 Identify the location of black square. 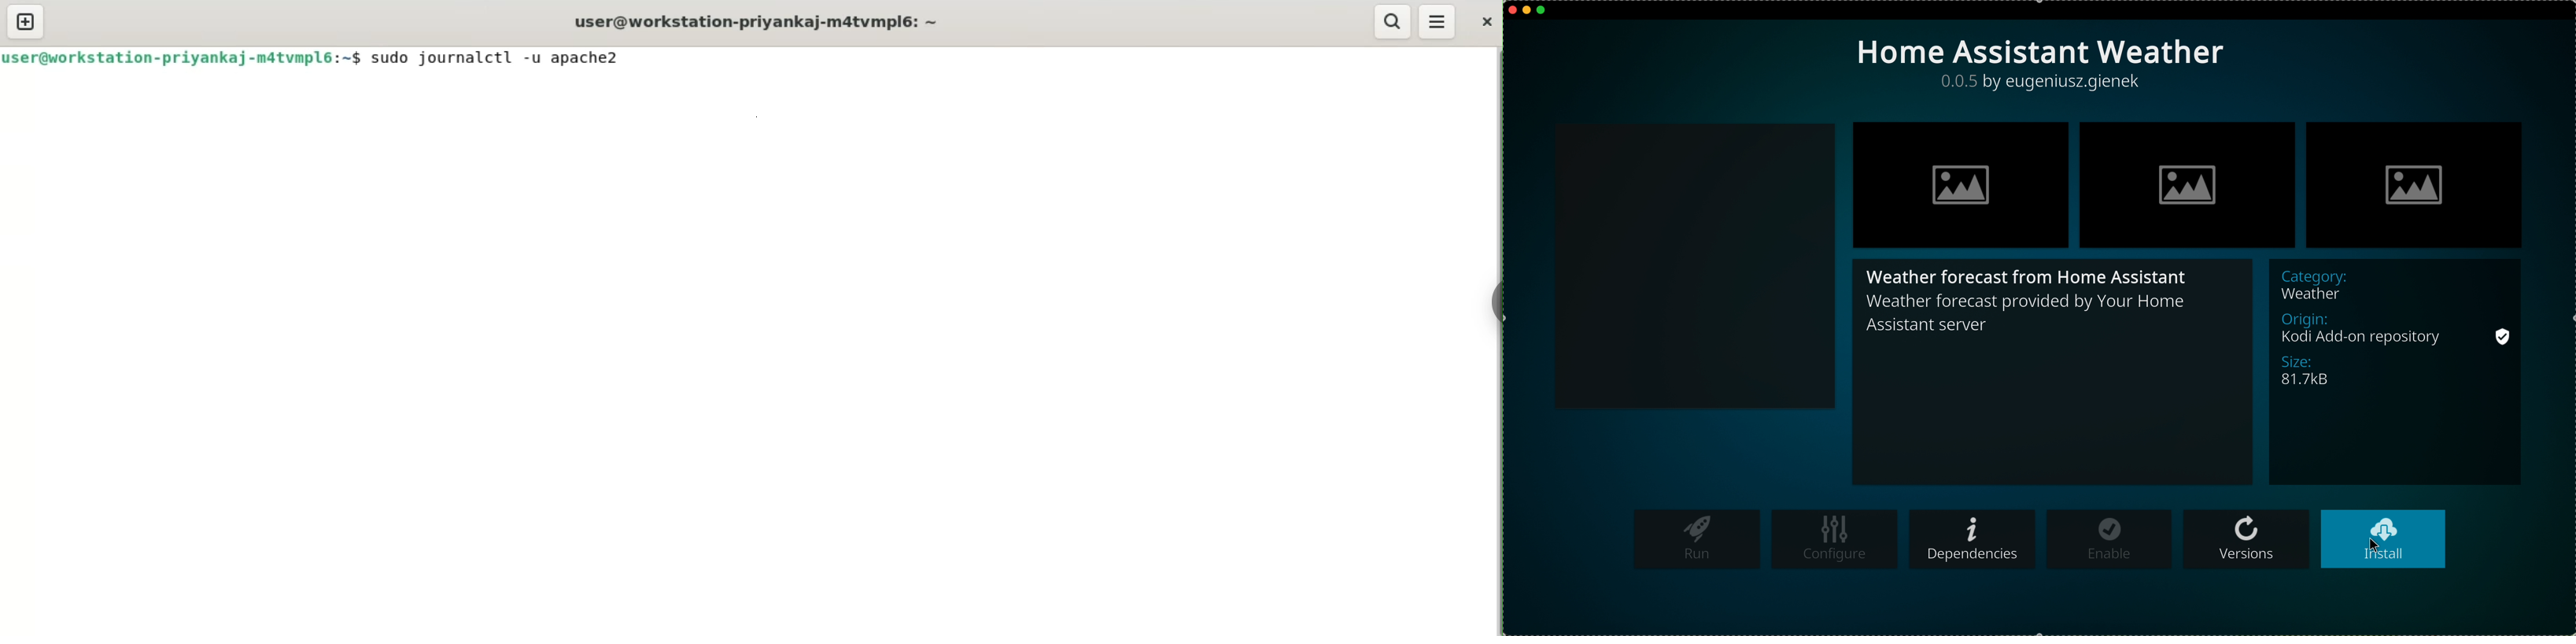
(1701, 267).